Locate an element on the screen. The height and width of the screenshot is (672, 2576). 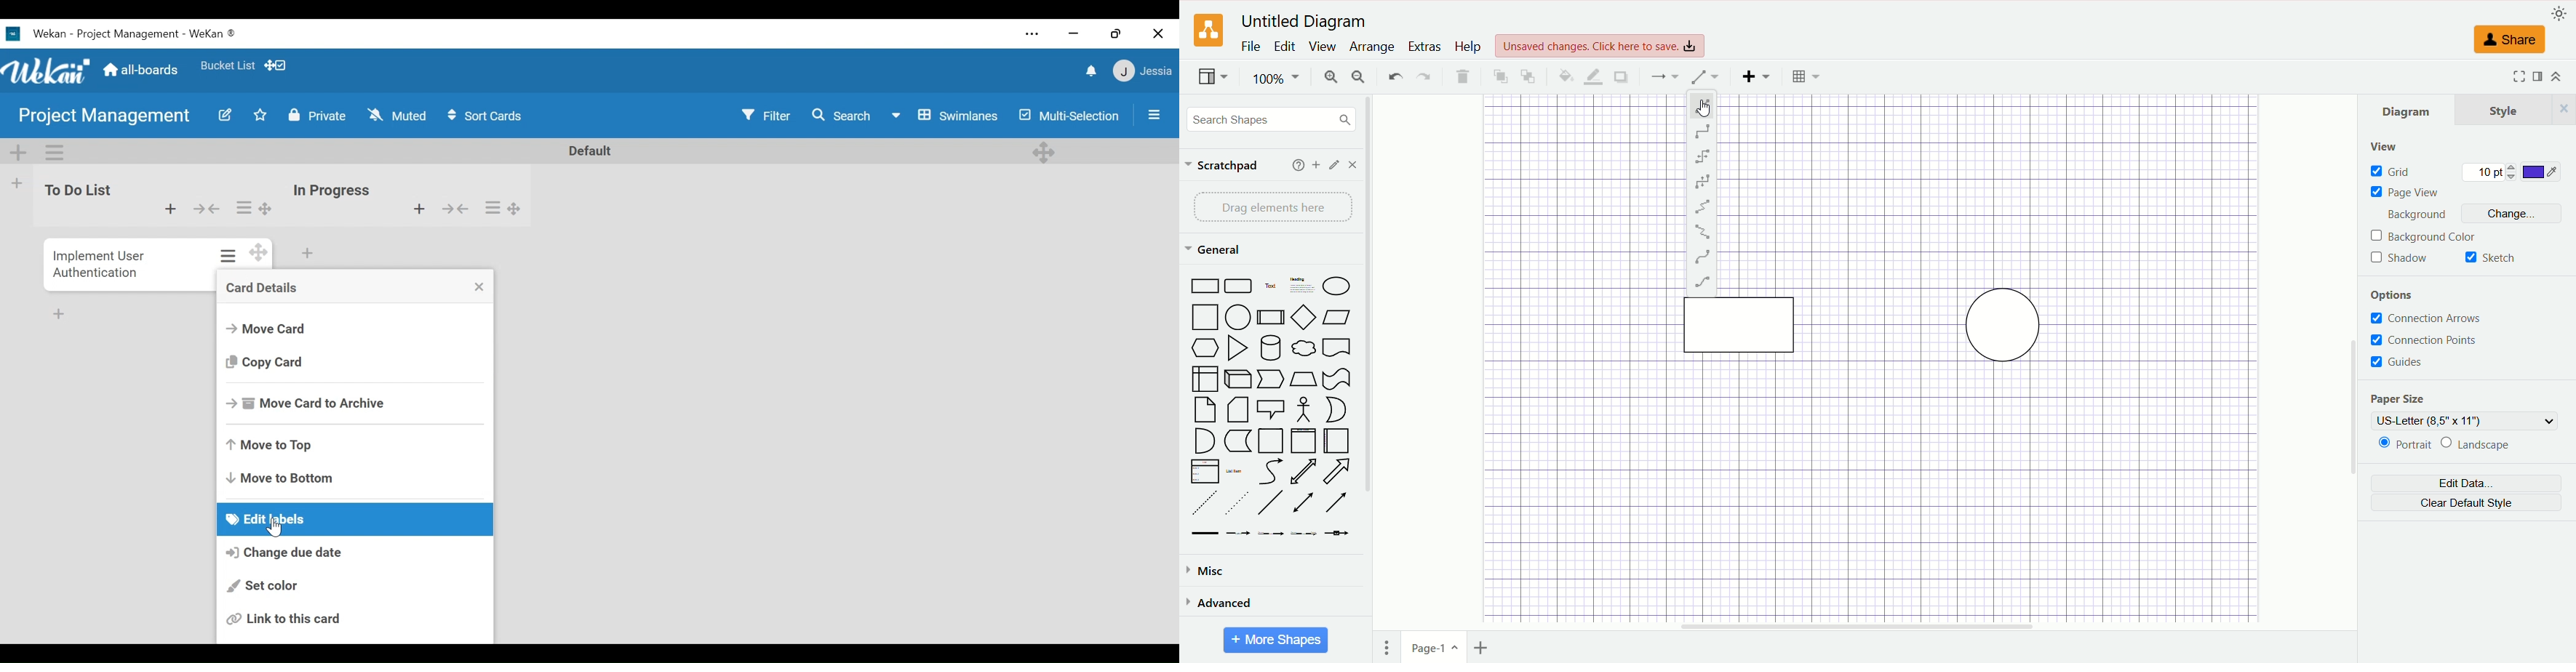
Page is located at coordinates (1205, 409).